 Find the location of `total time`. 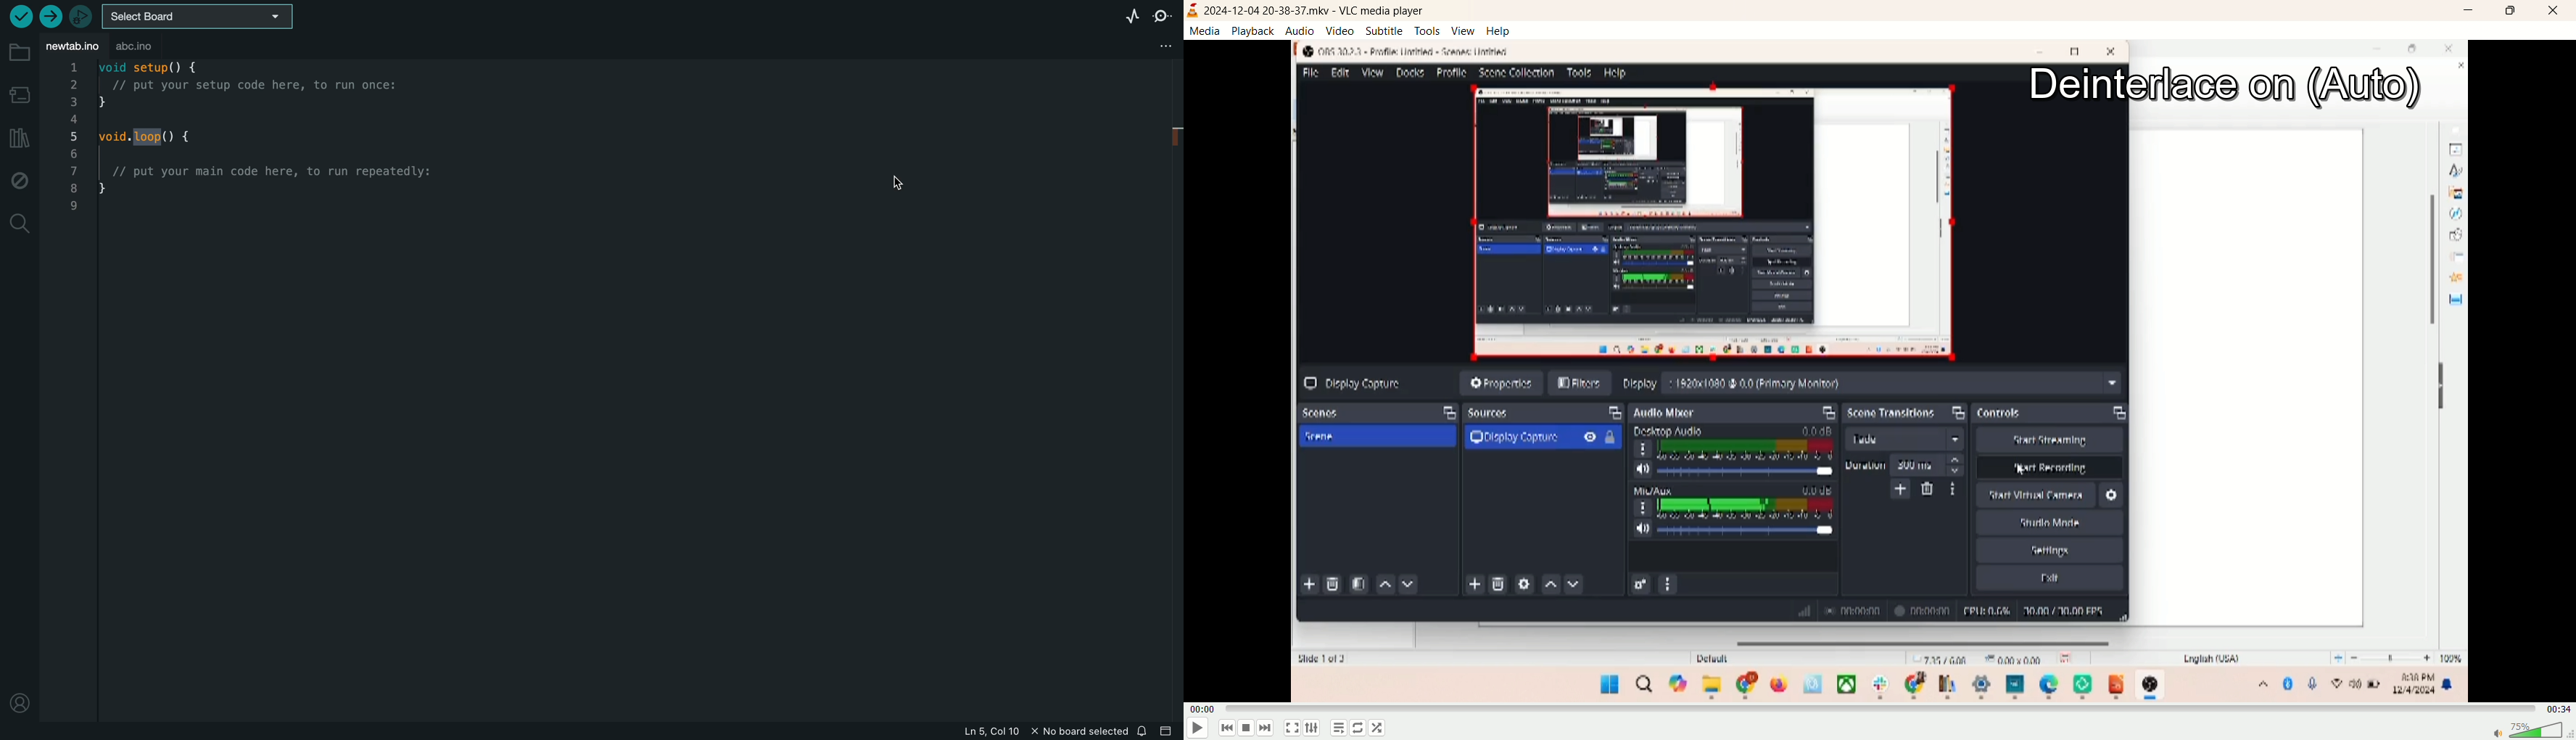

total time is located at coordinates (2559, 707).